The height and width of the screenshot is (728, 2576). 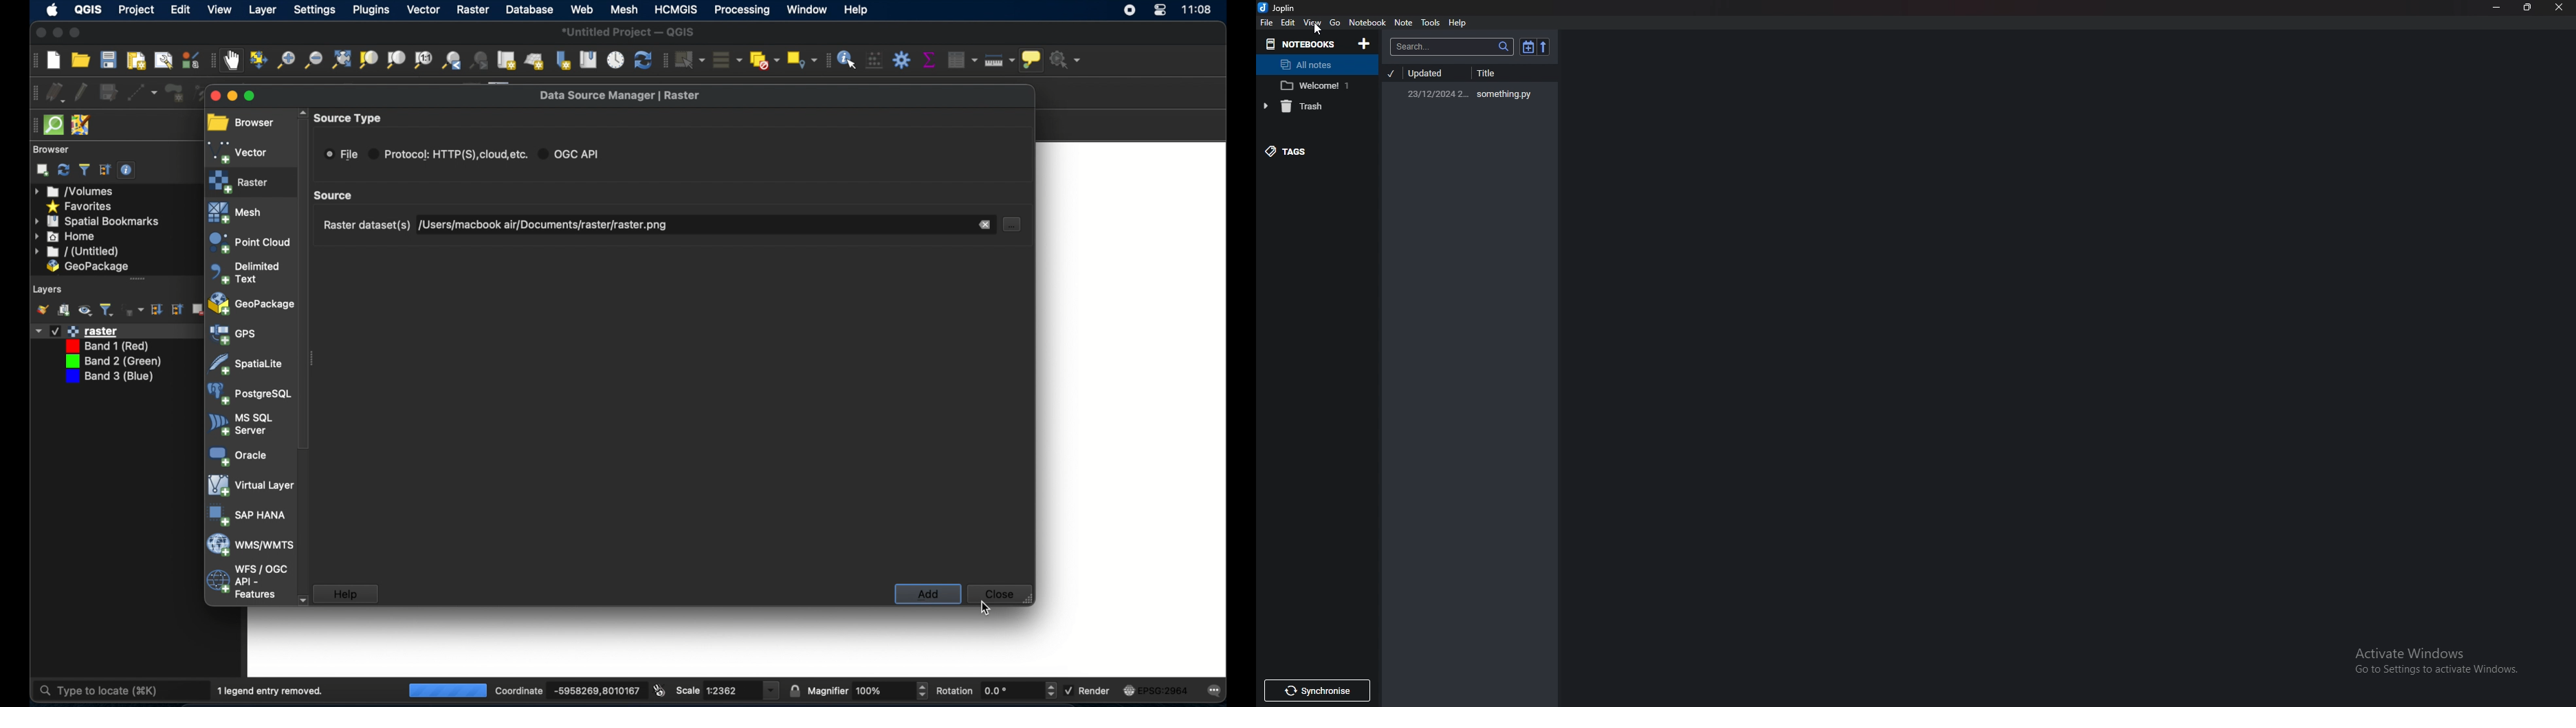 What do you see at coordinates (452, 60) in the screenshot?
I see `zoom last` at bounding box center [452, 60].